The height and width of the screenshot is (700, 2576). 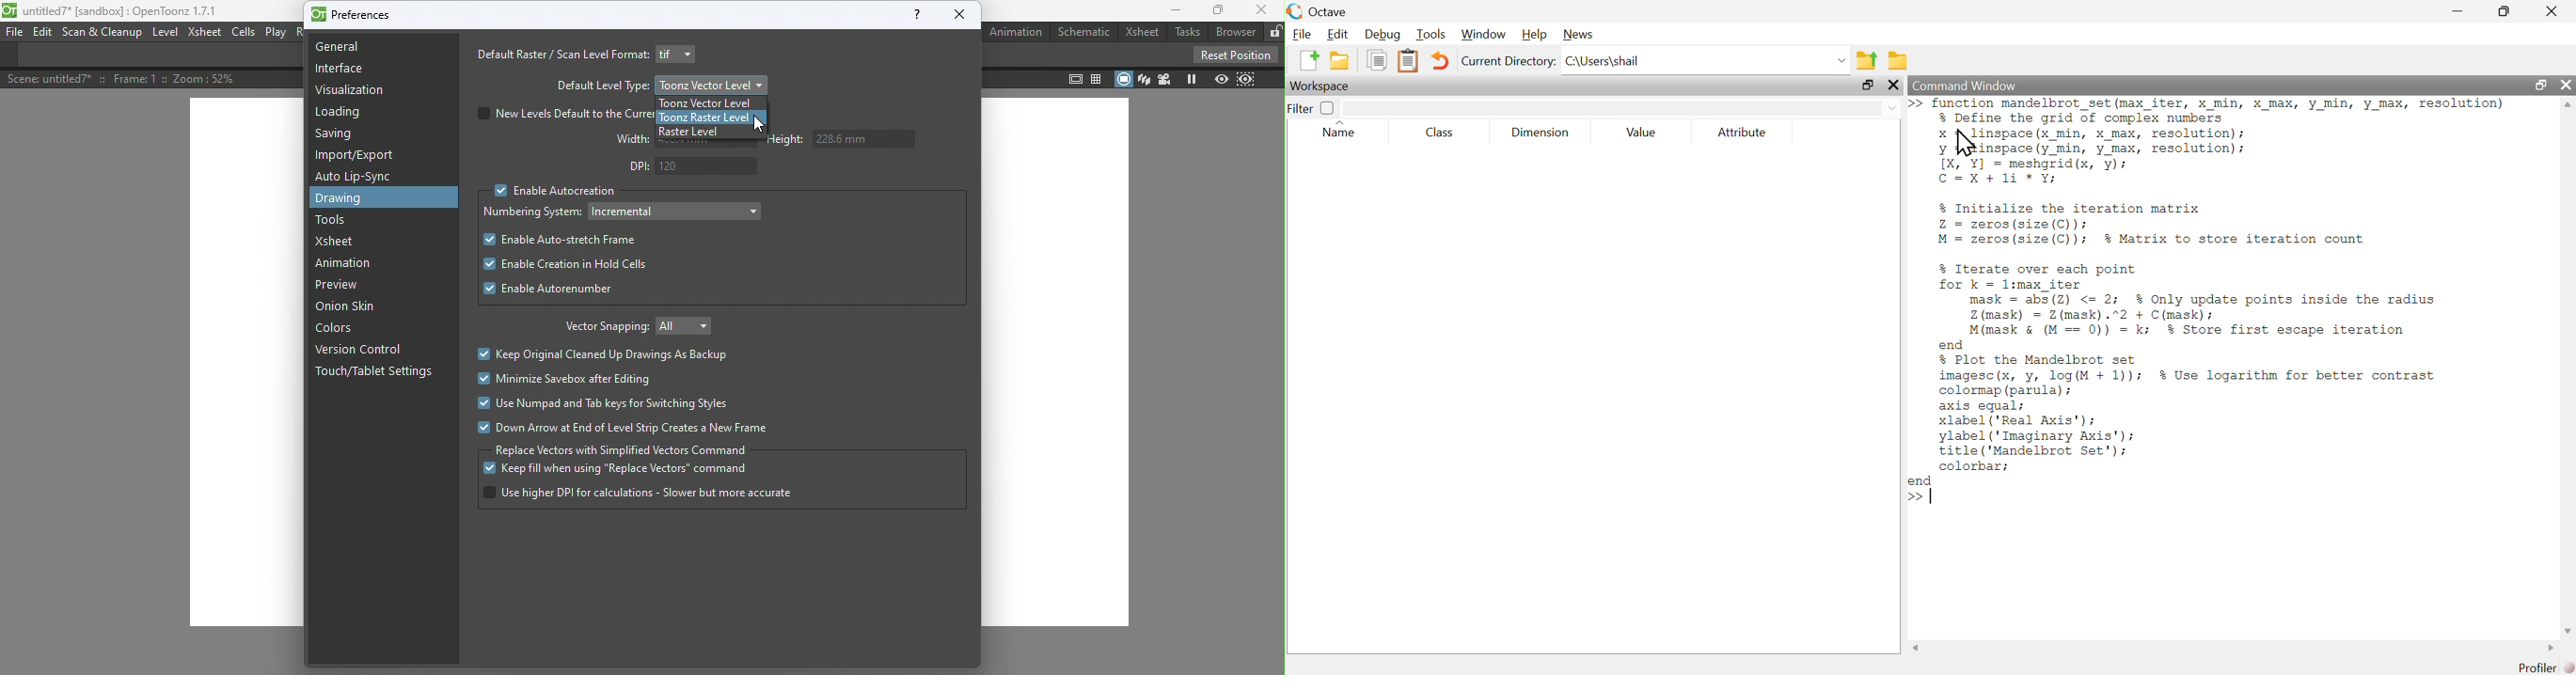 I want to click on maximize, so click(x=2541, y=85).